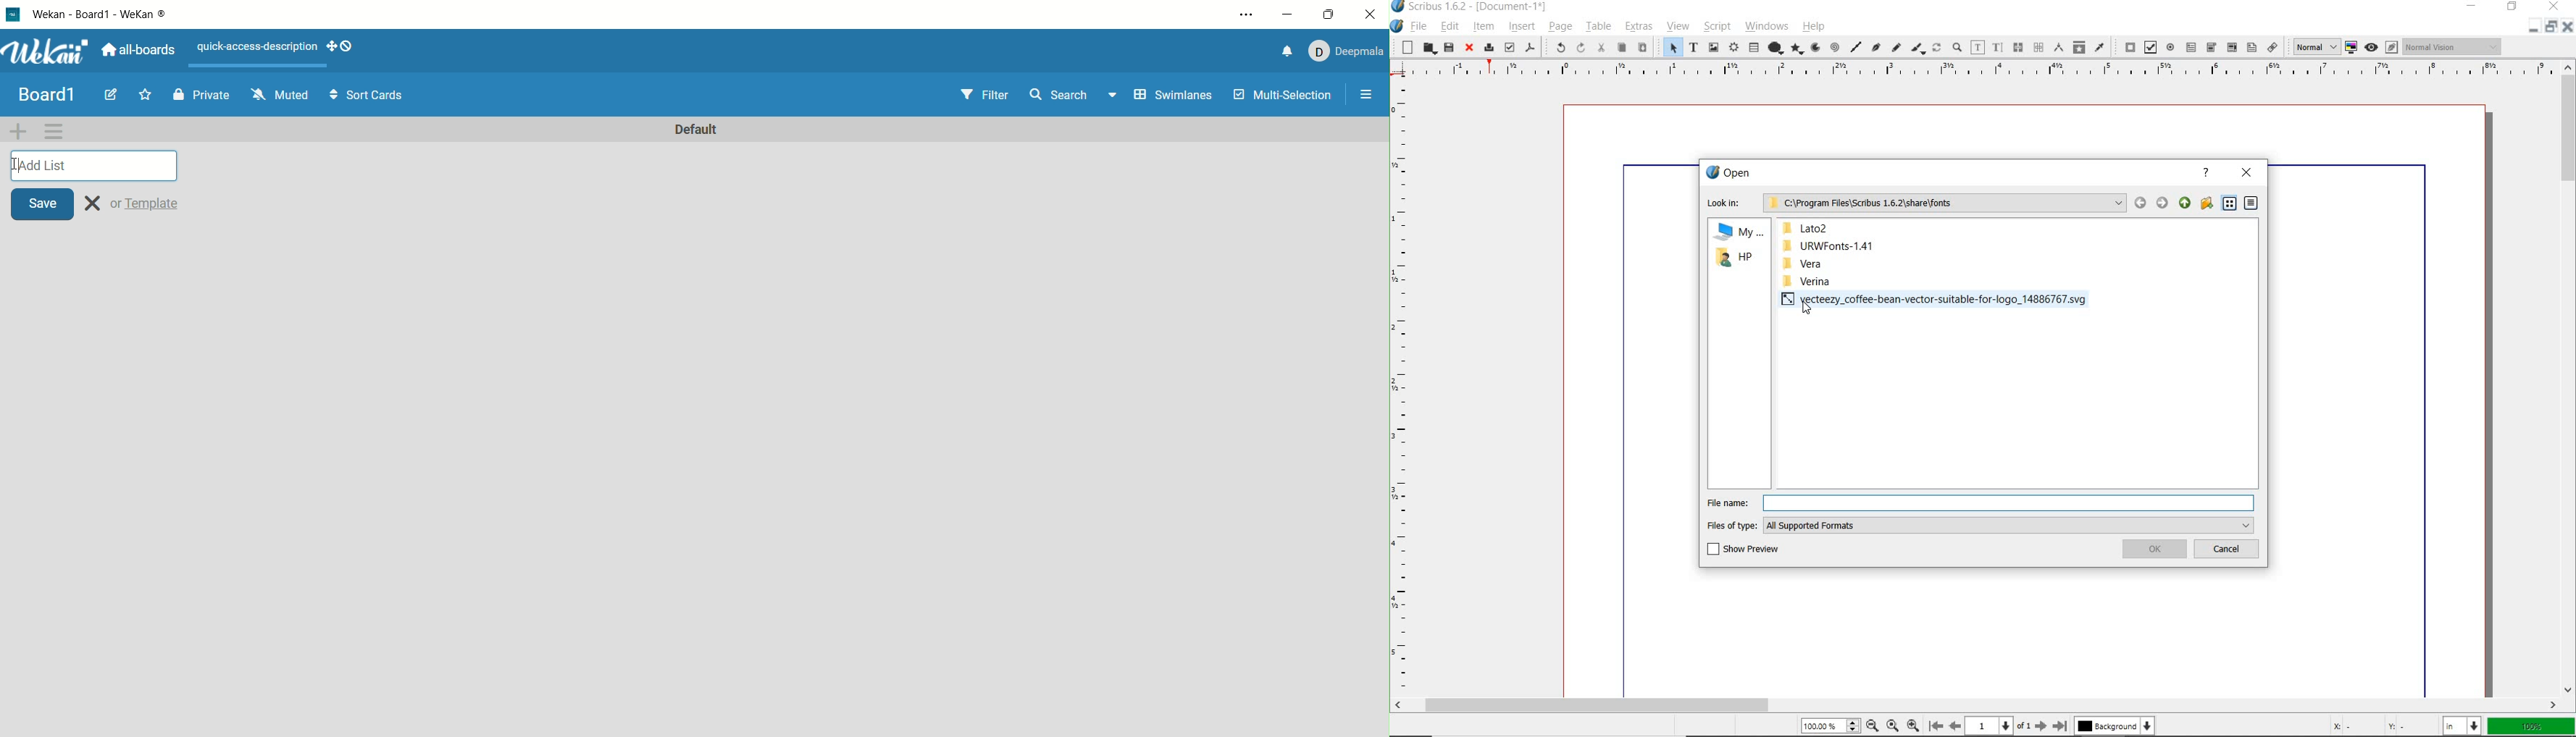  Describe the element at coordinates (2039, 47) in the screenshot. I see `unlink text frames` at that location.